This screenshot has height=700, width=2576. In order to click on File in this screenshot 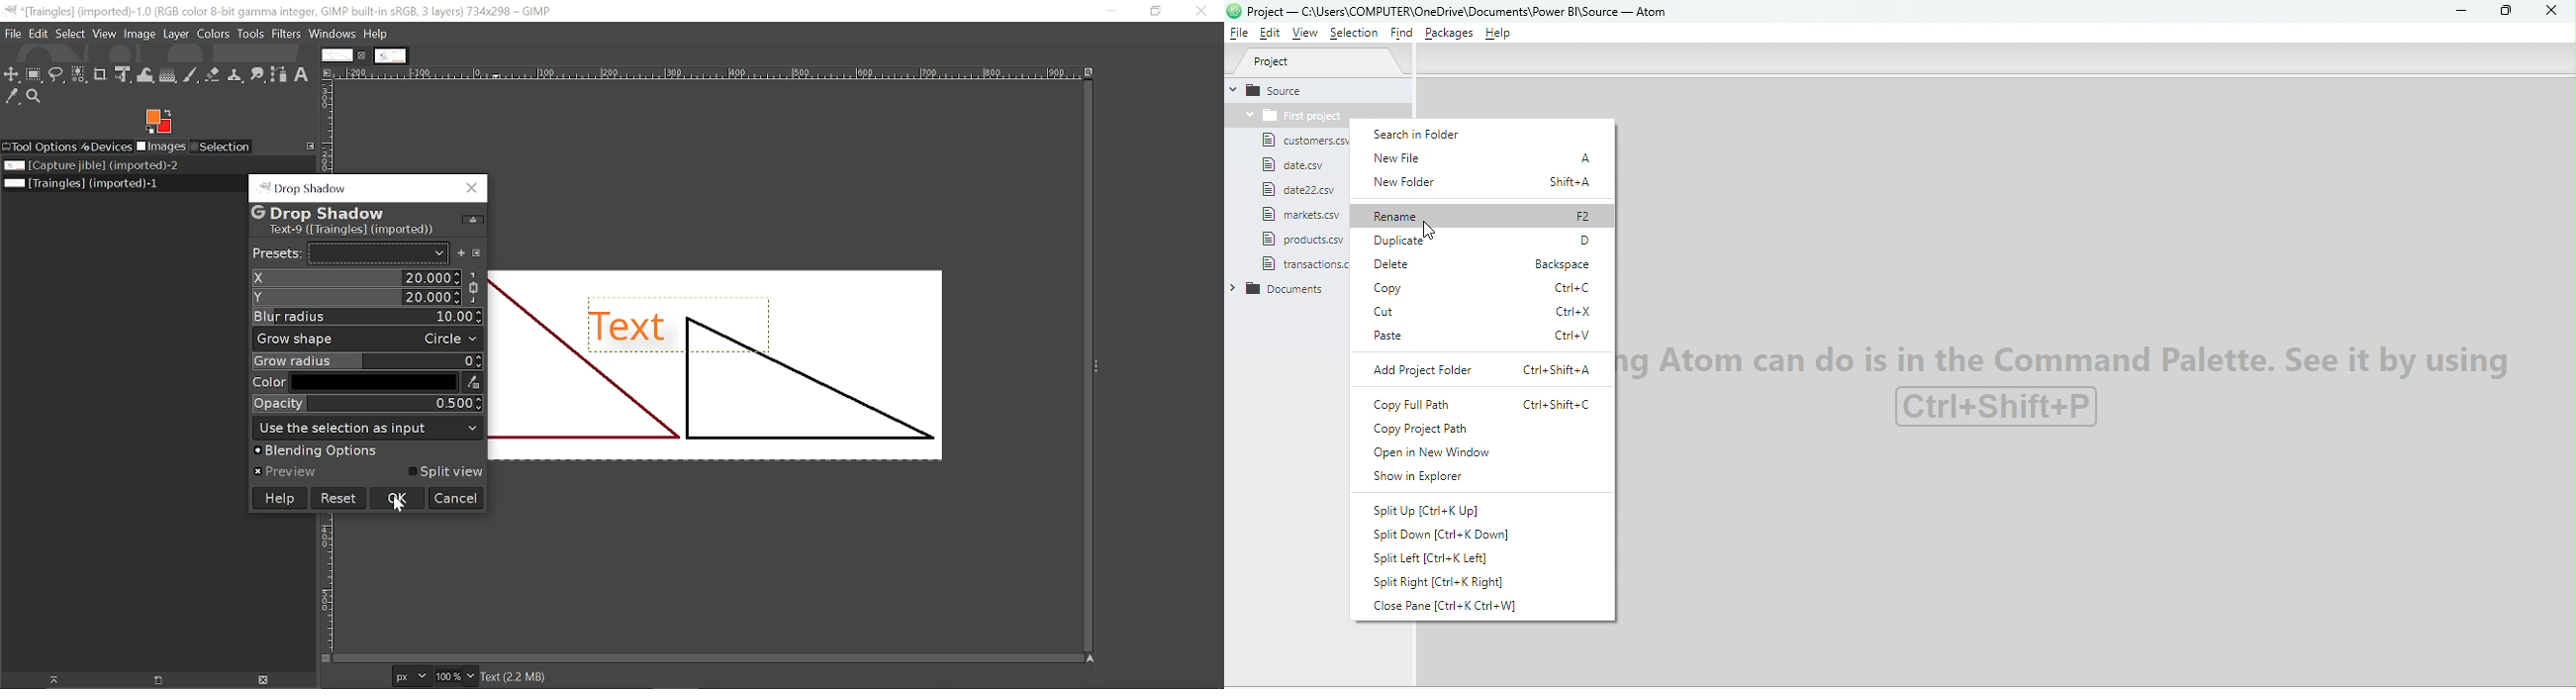, I will do `click(1303, 189)`.